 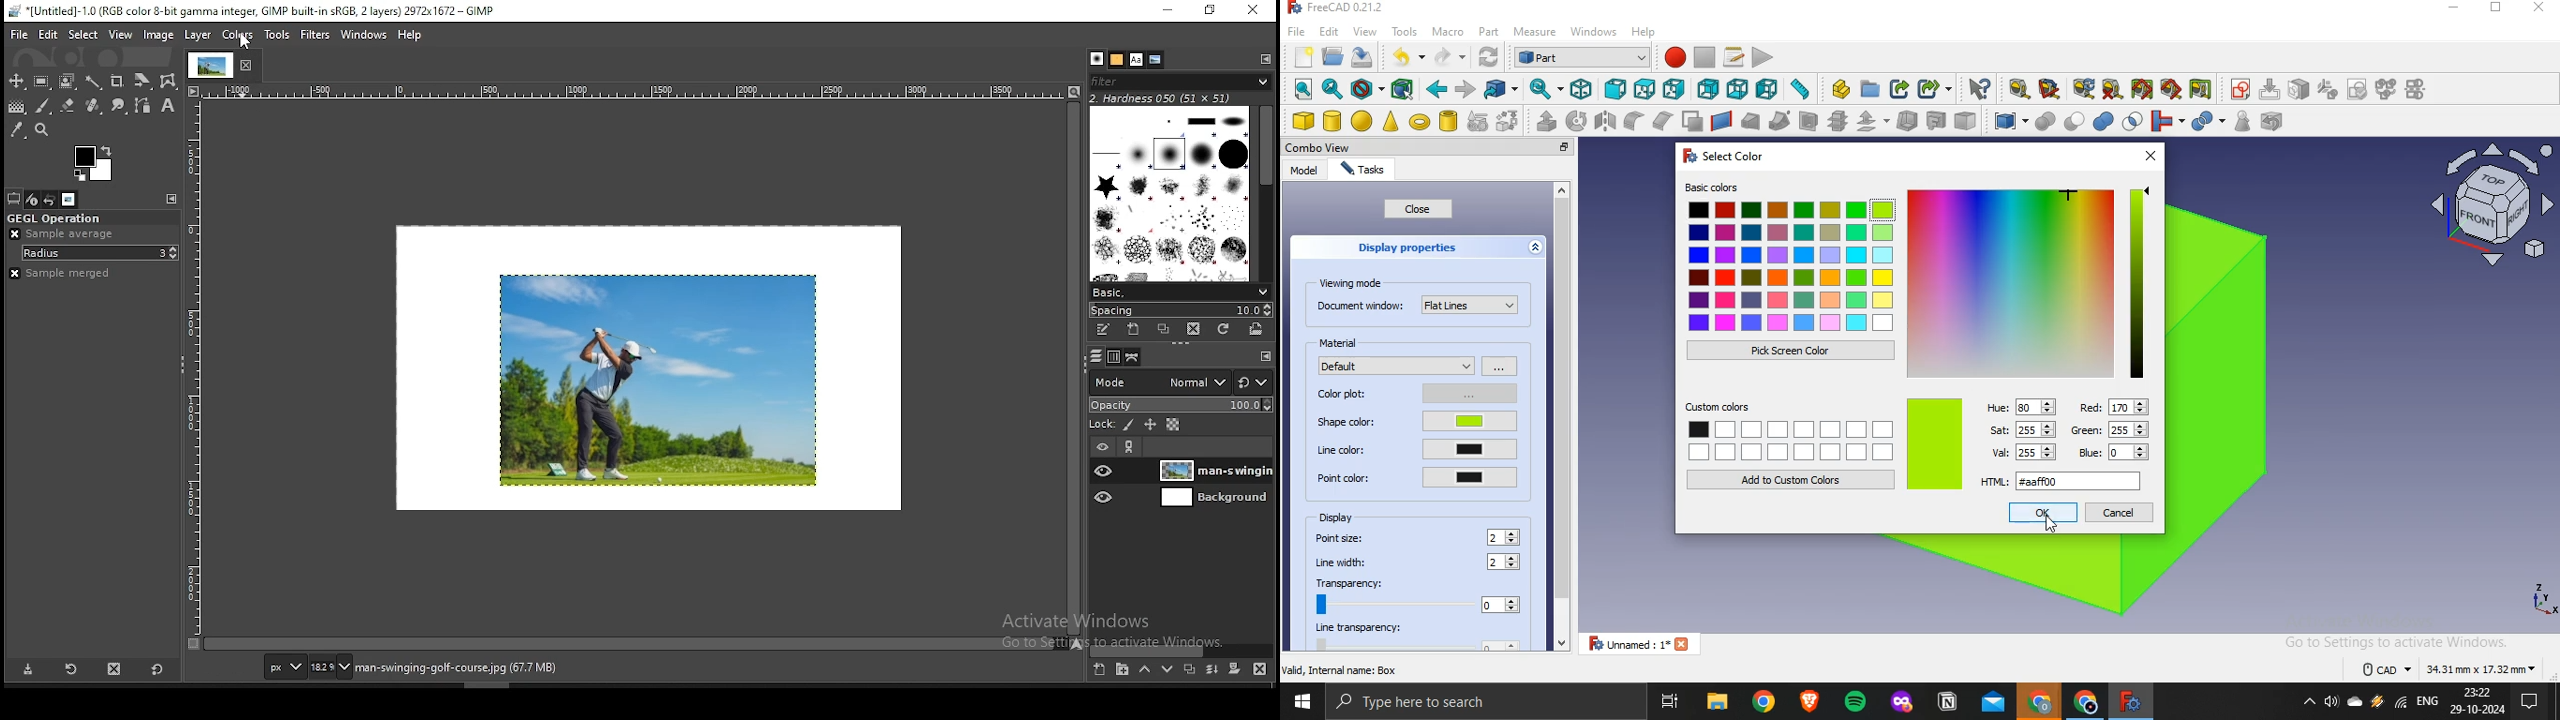 I want to click on outlook, so click(x=1994, y=704).